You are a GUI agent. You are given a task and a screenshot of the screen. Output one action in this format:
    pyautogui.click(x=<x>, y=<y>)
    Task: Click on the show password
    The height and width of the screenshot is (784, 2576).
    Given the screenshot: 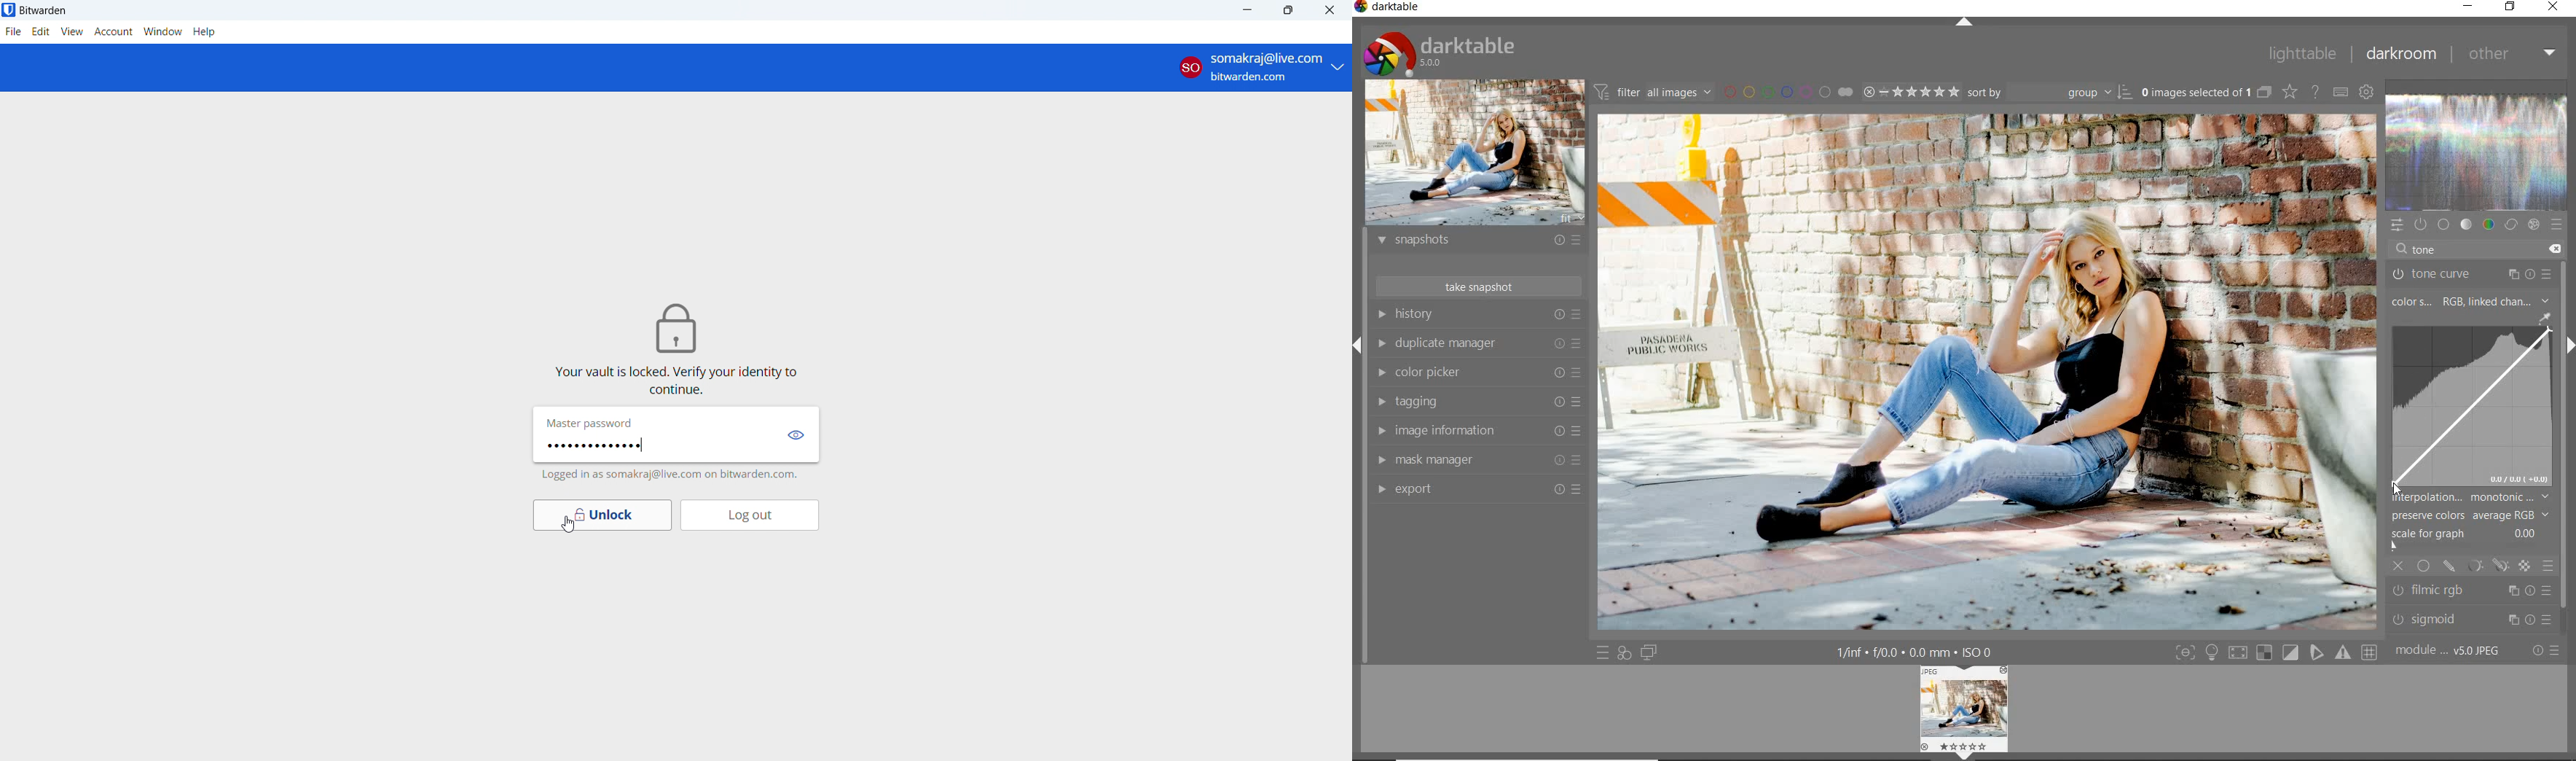 What is the action you would take?
    pyautogui.click(x=796, y=434)
    